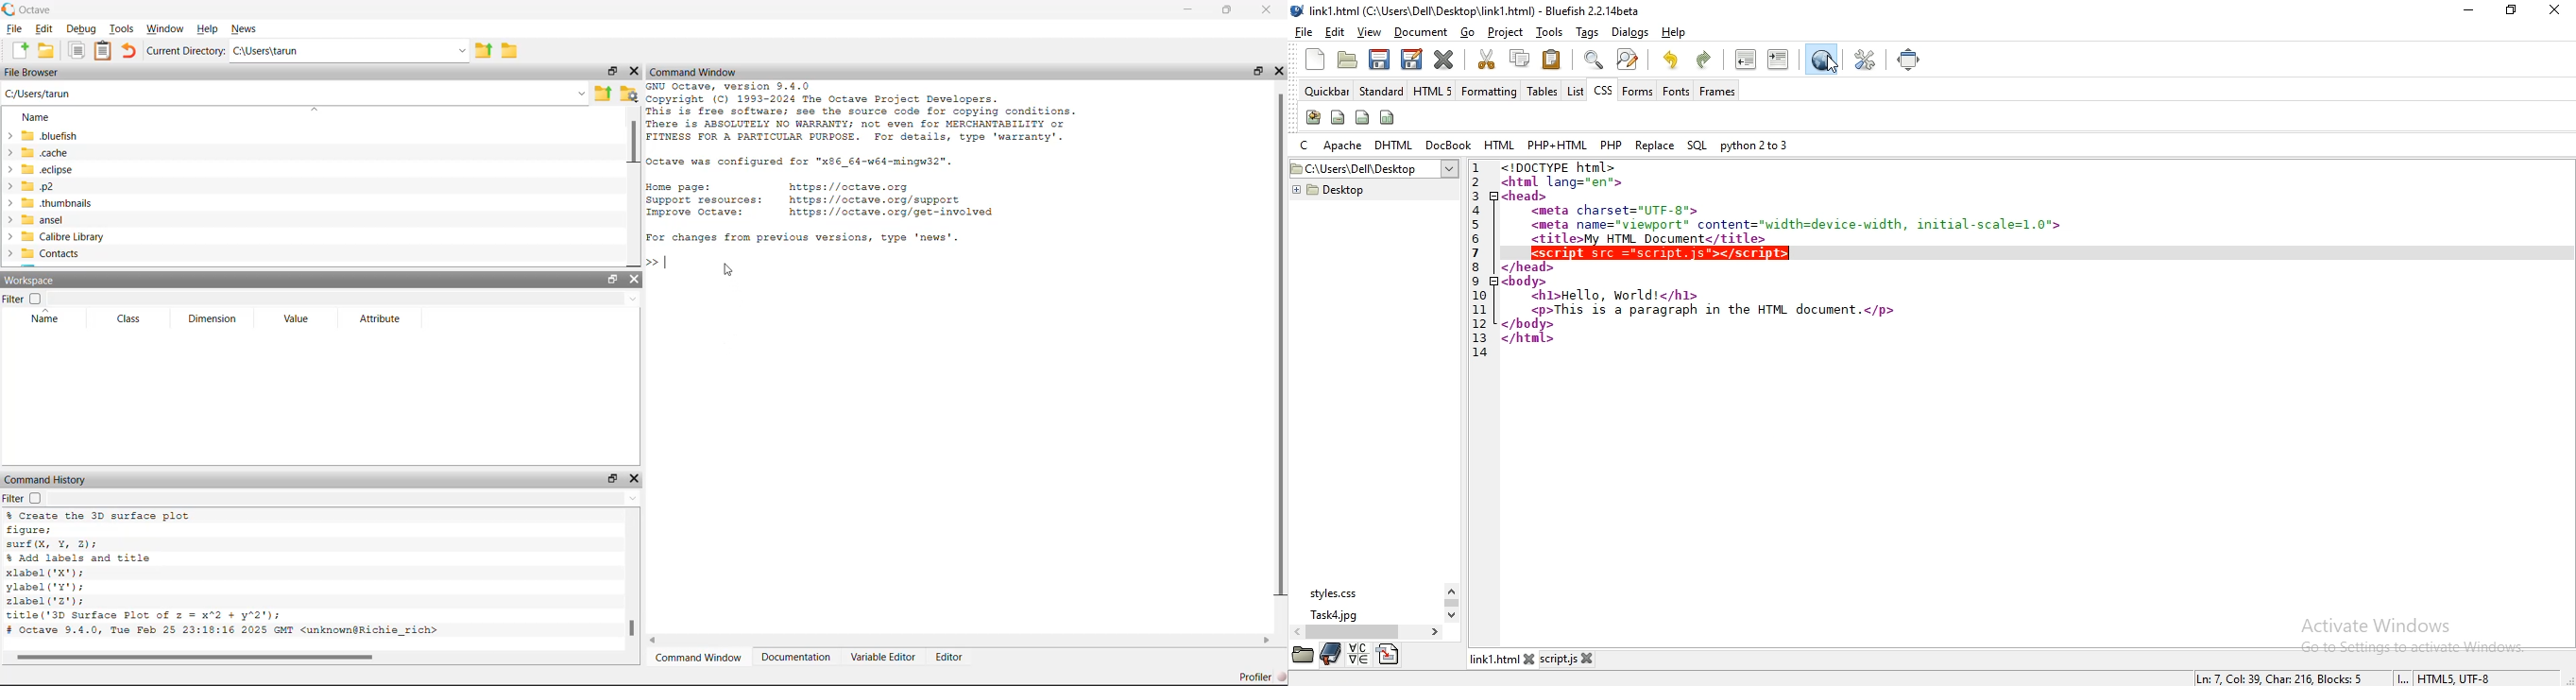 The image size is (2576, 700). I want to click on save file as , so click(1410, 60).